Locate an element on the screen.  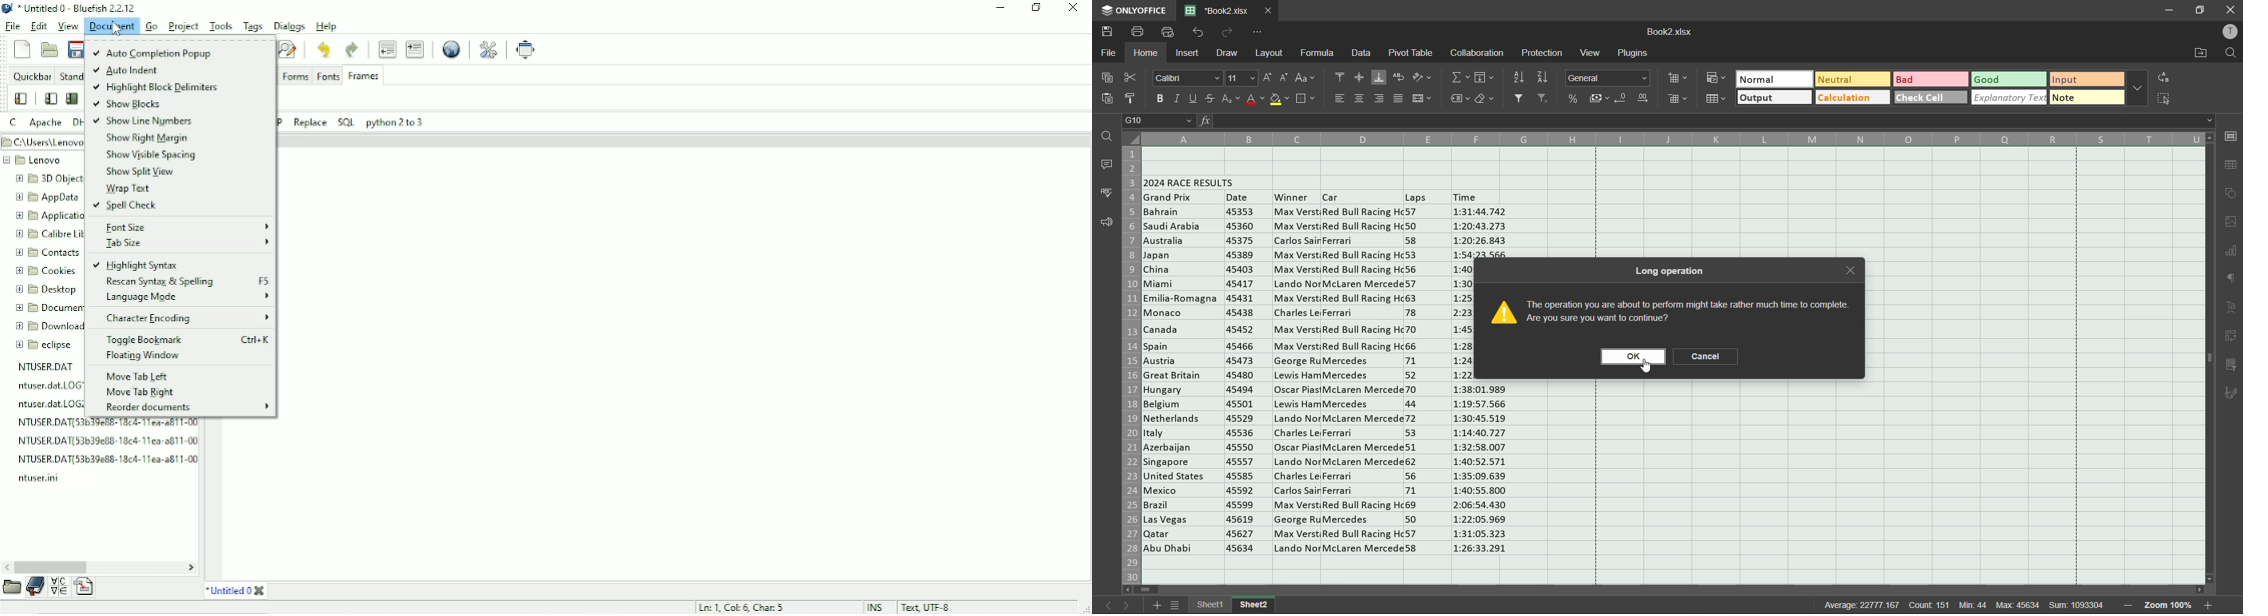
quick print is located at coordinates (1171, 33).